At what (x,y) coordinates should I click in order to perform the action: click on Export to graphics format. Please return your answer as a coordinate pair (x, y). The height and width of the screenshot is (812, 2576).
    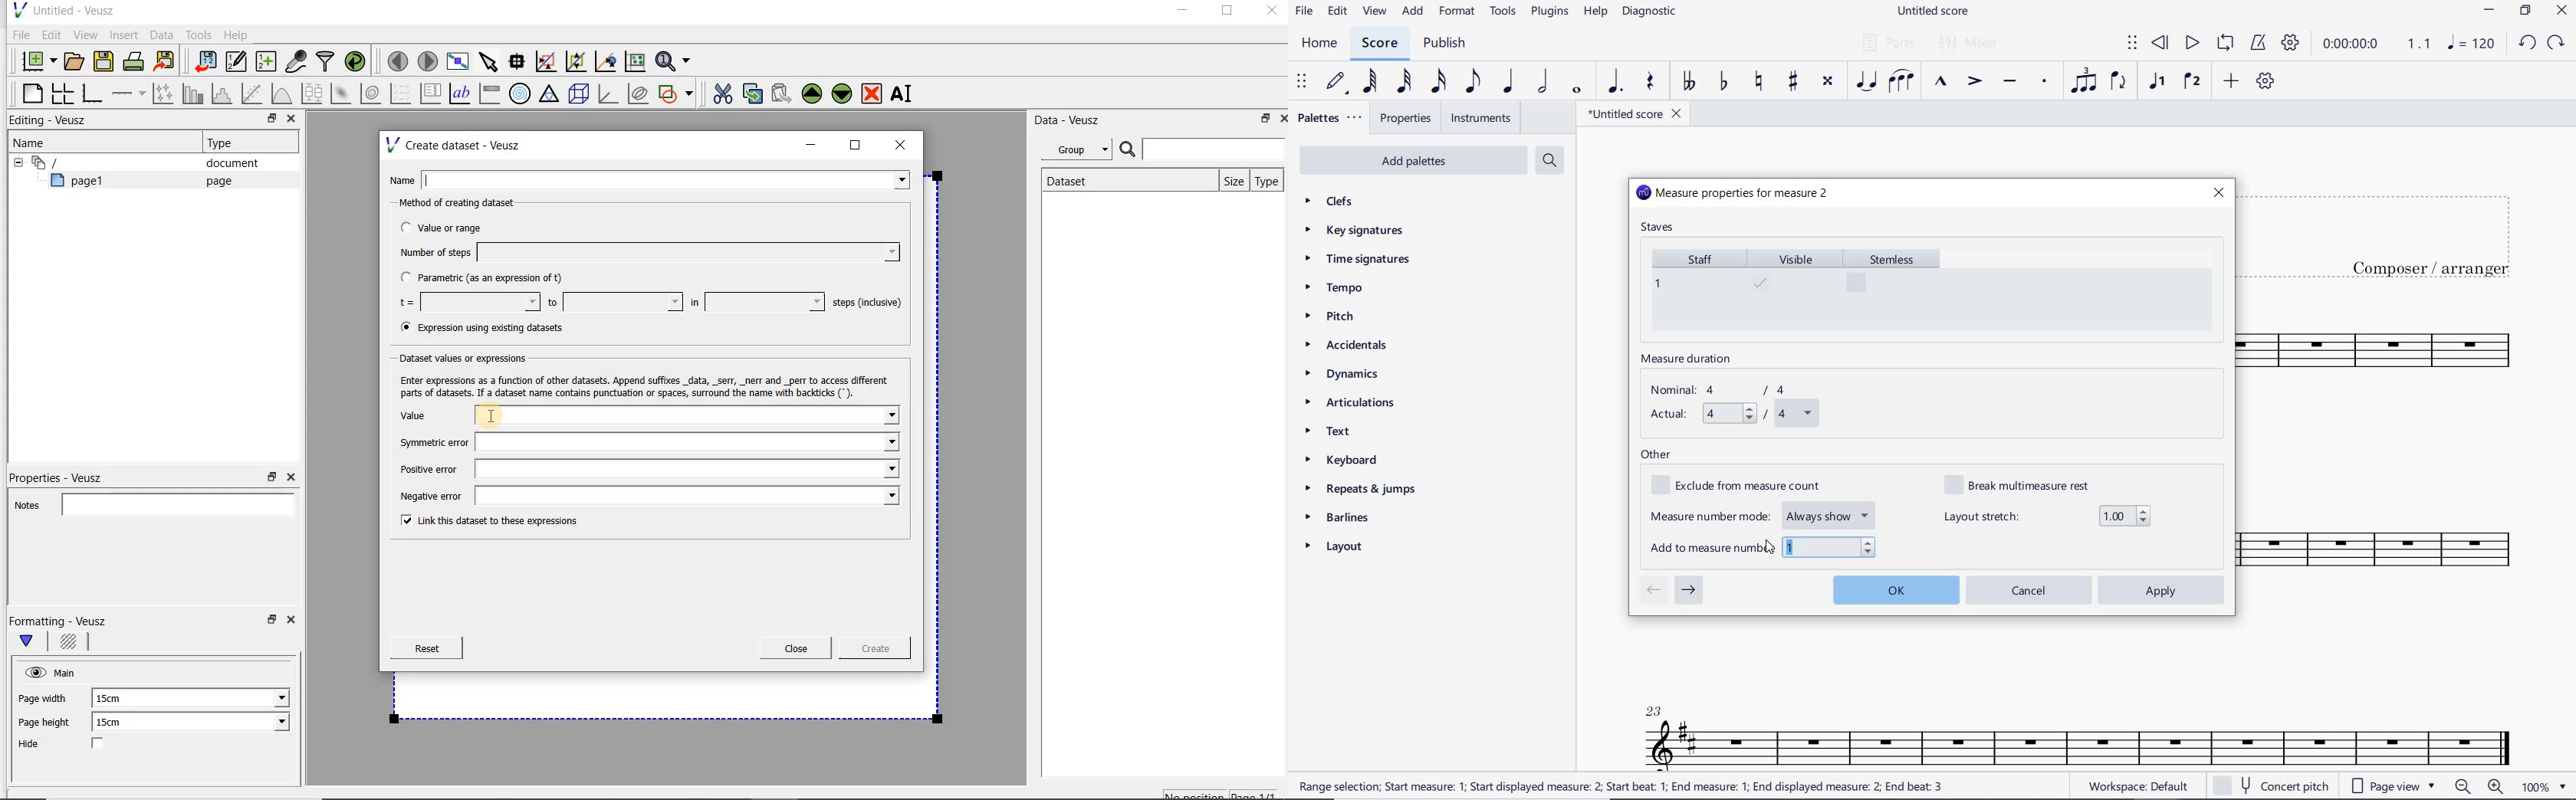
    Looking at the image, I should click on (165, 63).